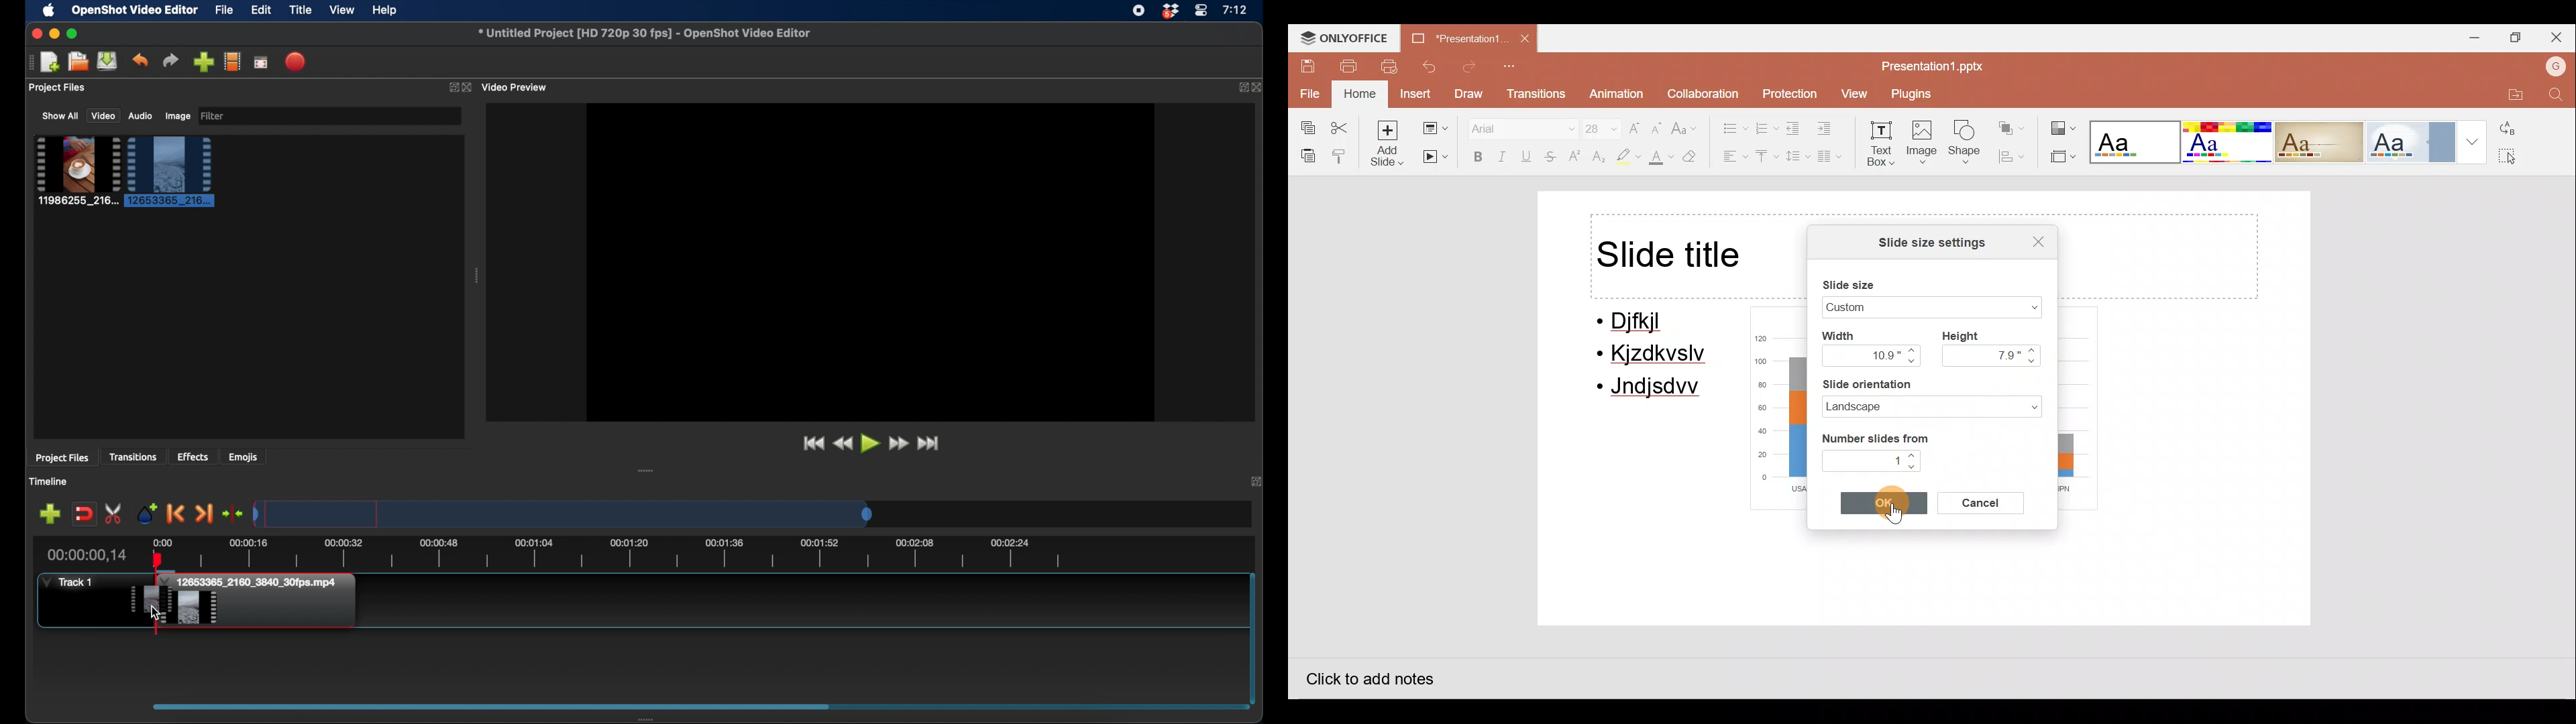 The image size is (2576, 728). What do you see at coordinates (1912, 363) in the screenshot?
I see `Navigate down` at bounding box center [1912, 363].